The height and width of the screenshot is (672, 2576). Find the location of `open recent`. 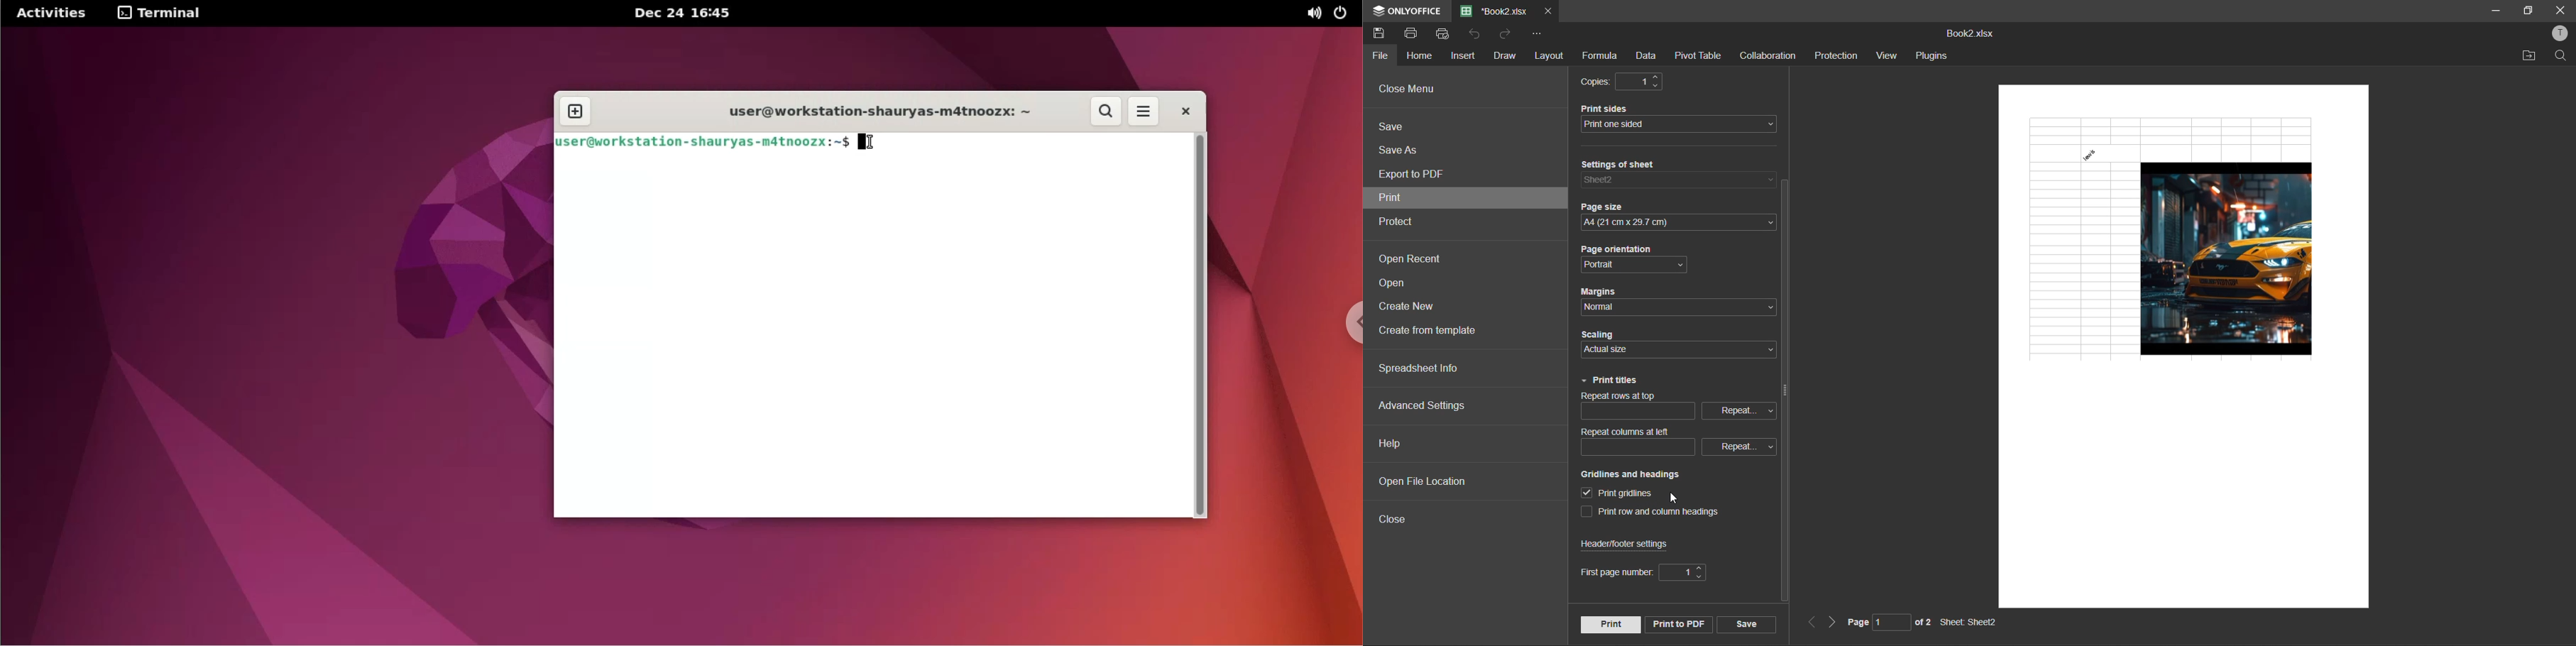

open recent is located at coordinates (1408, 259).